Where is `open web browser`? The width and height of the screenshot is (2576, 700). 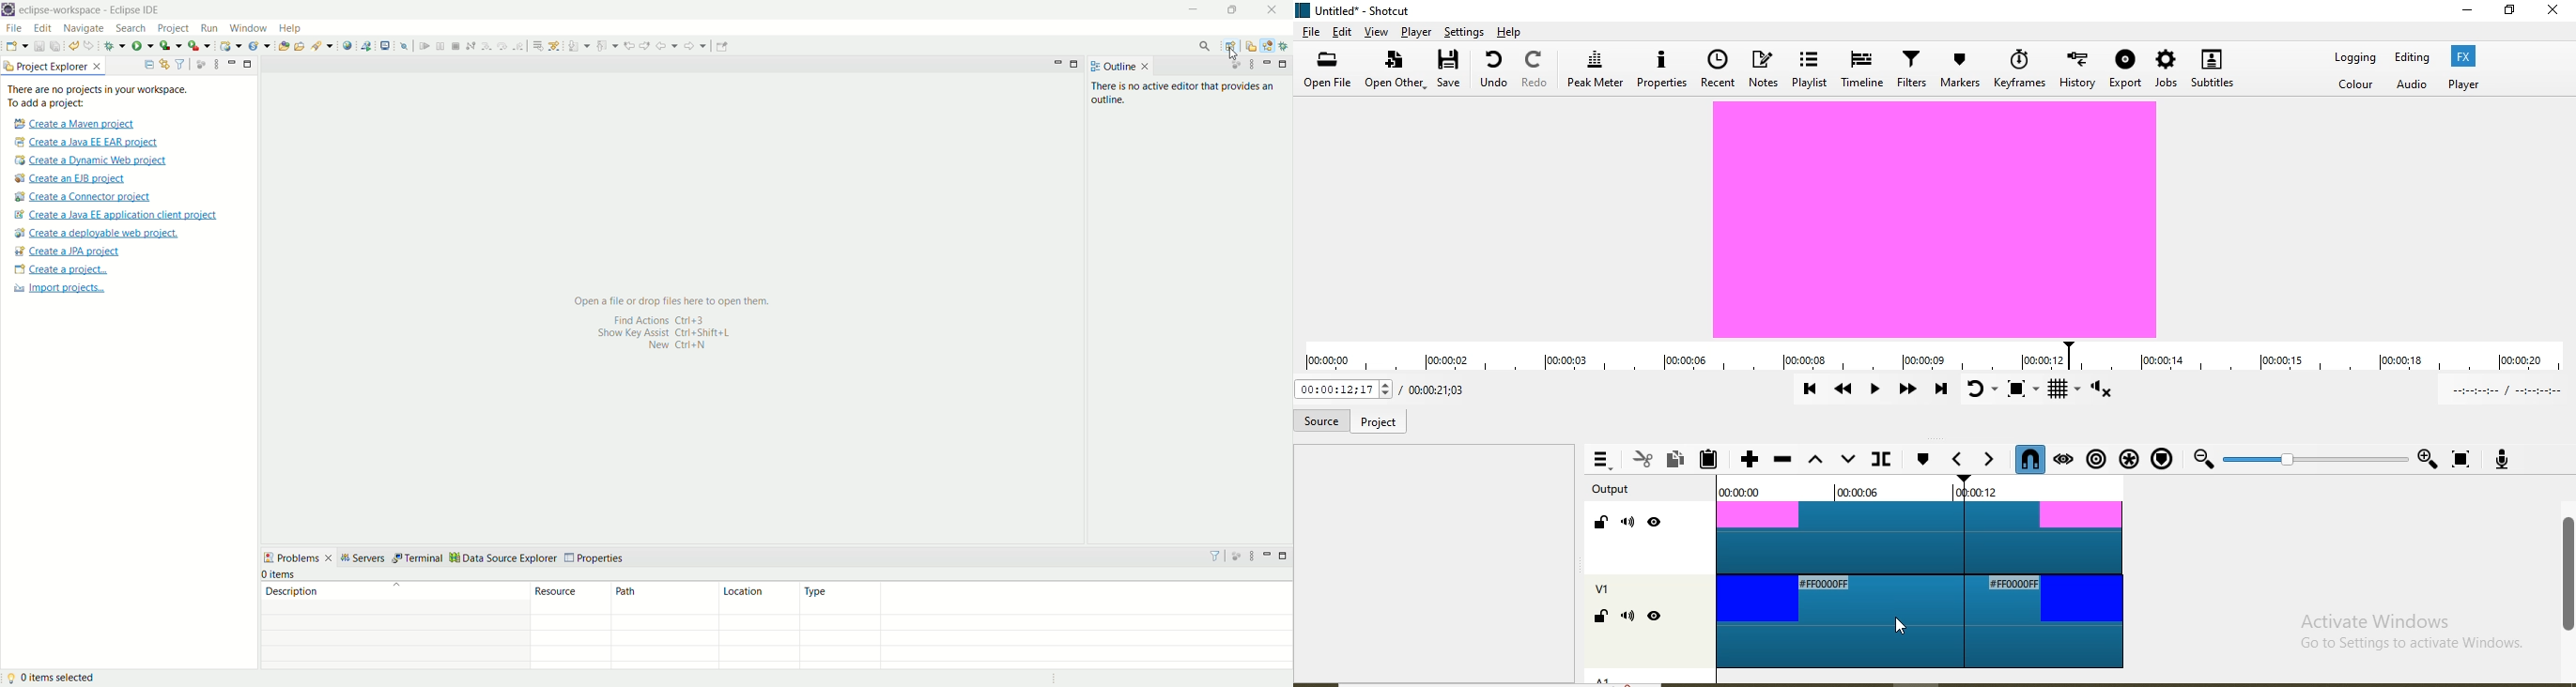
open web browser is located at coordinates (348, 46).